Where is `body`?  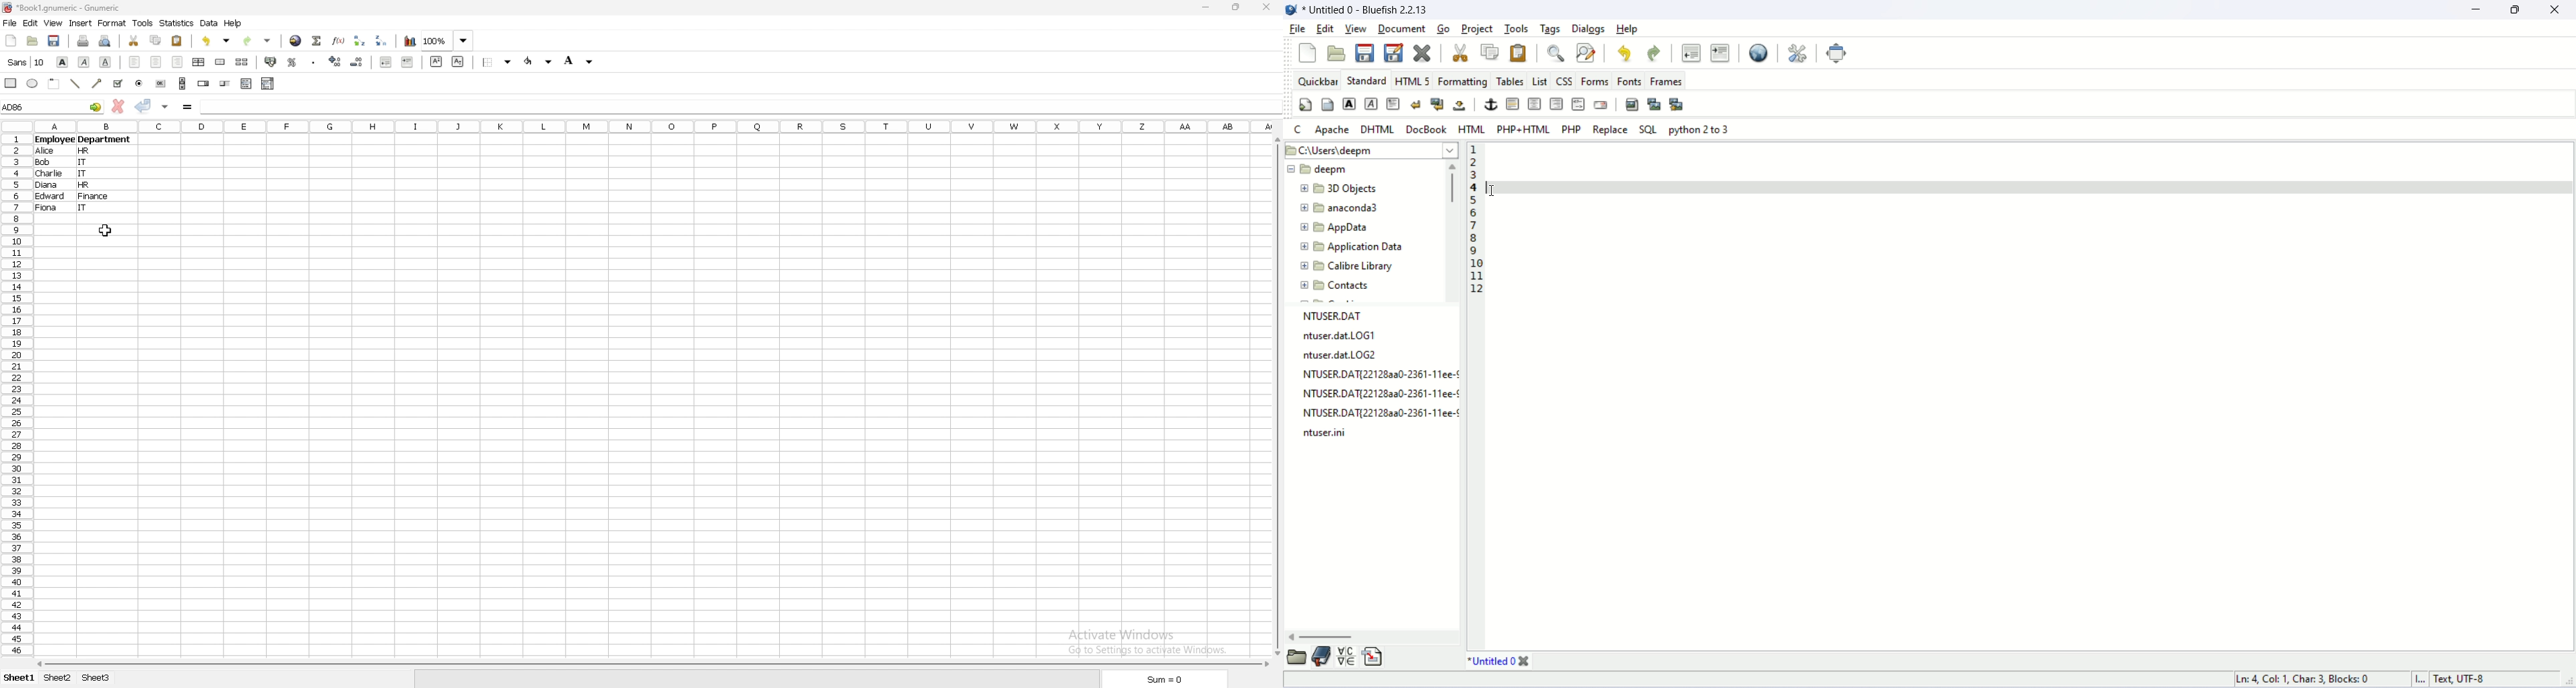 body is located at coordinates (1327, 105).